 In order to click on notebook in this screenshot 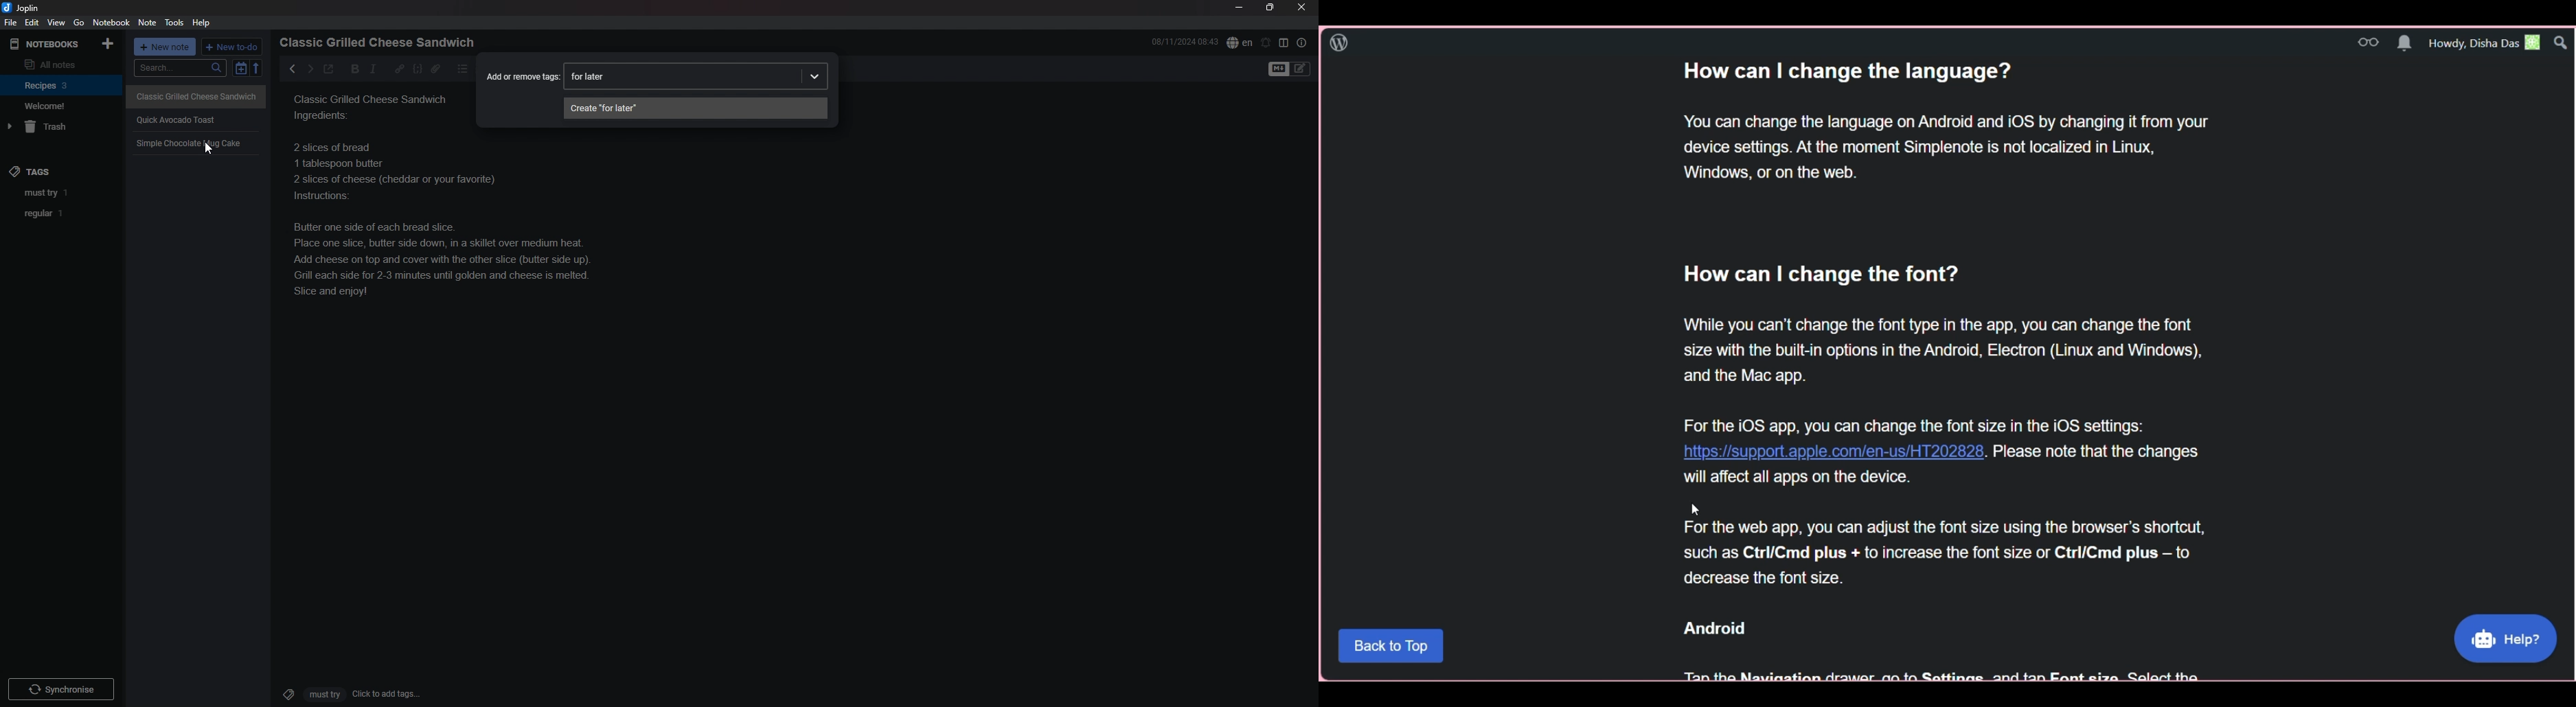, I will do `click(62, 84)`.